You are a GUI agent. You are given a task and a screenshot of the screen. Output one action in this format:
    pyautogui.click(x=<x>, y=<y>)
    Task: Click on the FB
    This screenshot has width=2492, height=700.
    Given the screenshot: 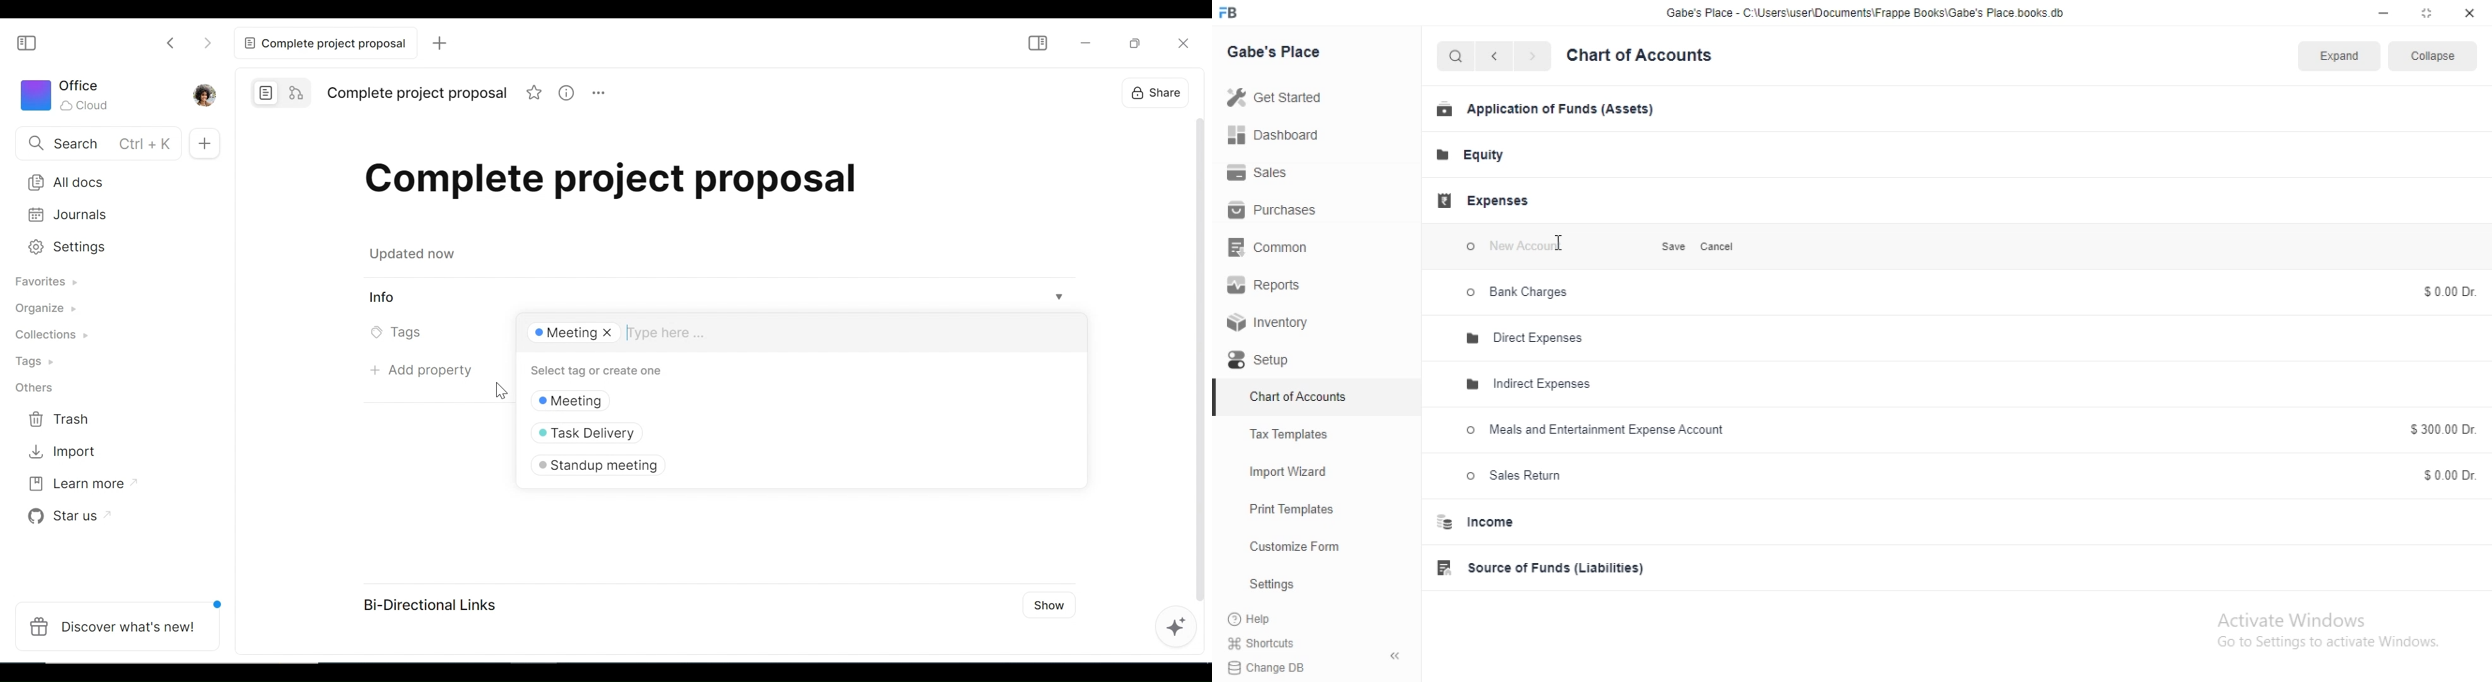 What is the action you would take?
    pyautogui.click(x=1241, y=13)
    